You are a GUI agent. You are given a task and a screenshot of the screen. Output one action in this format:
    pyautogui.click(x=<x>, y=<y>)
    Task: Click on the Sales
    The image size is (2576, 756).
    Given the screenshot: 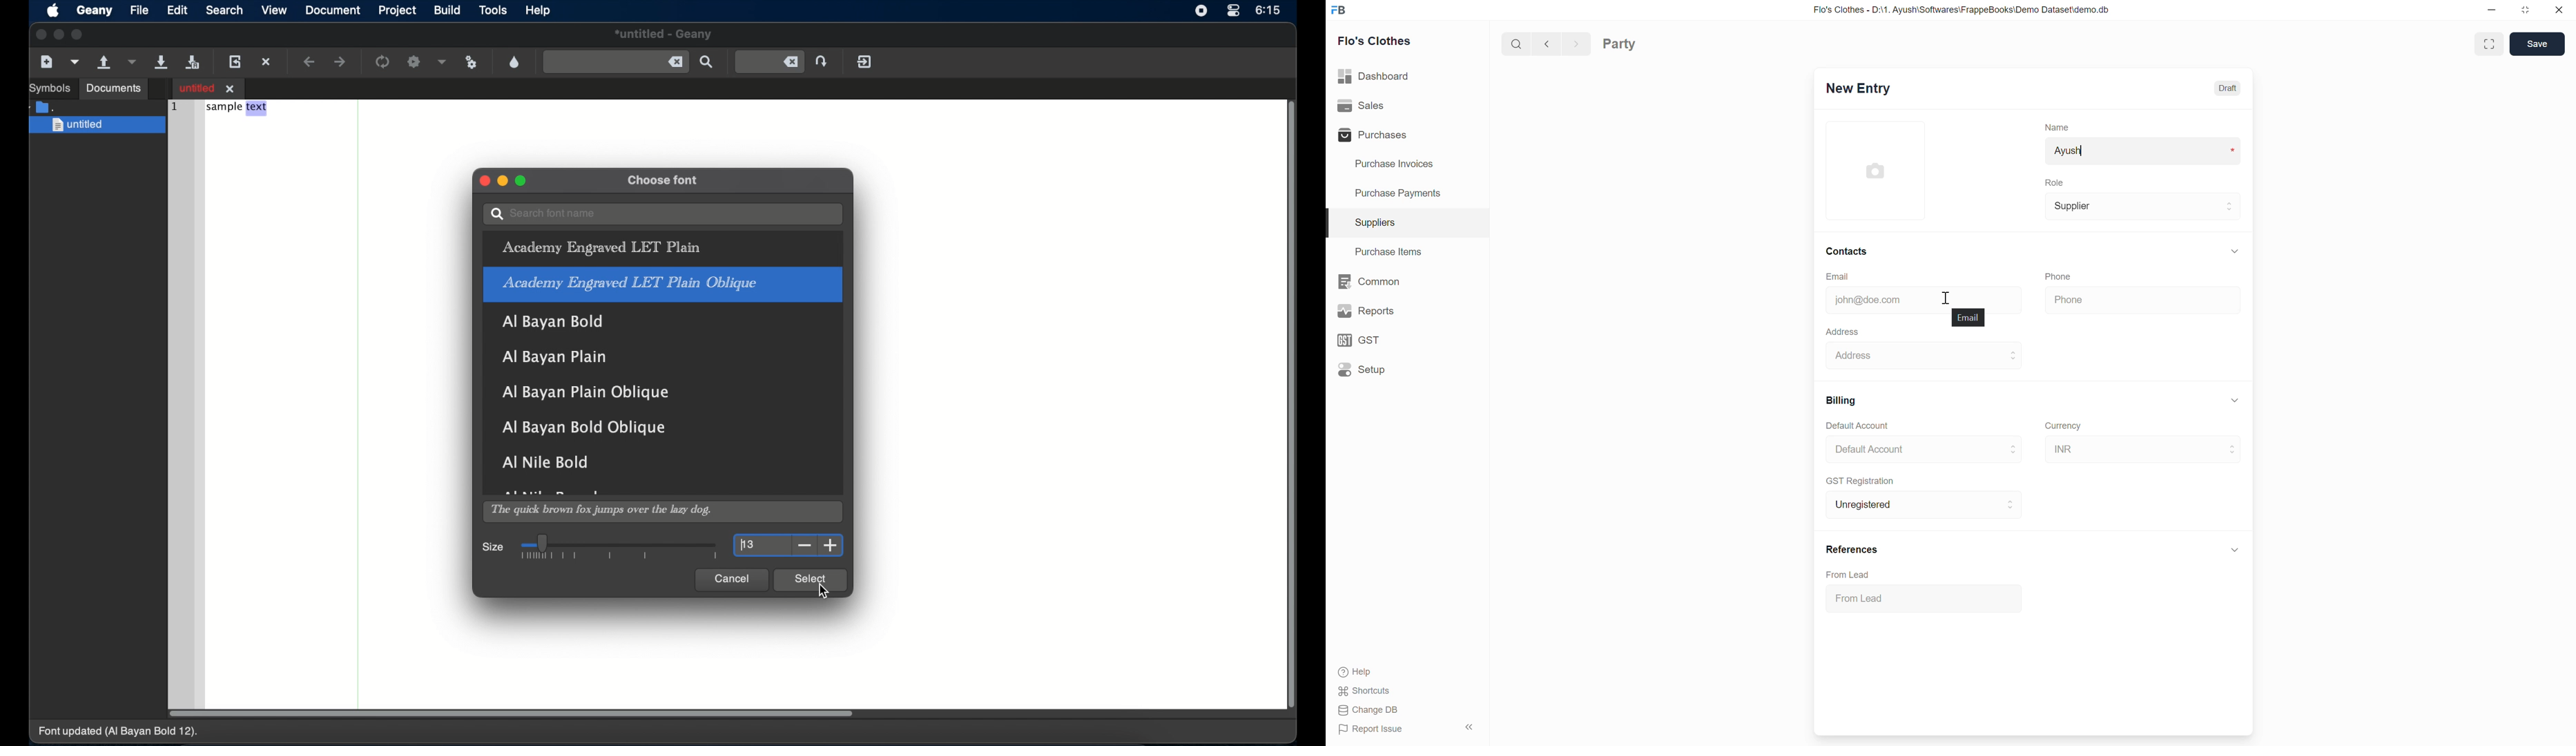 What is the action you would take?
    pyautogui.click(x=1407, y=106)
    